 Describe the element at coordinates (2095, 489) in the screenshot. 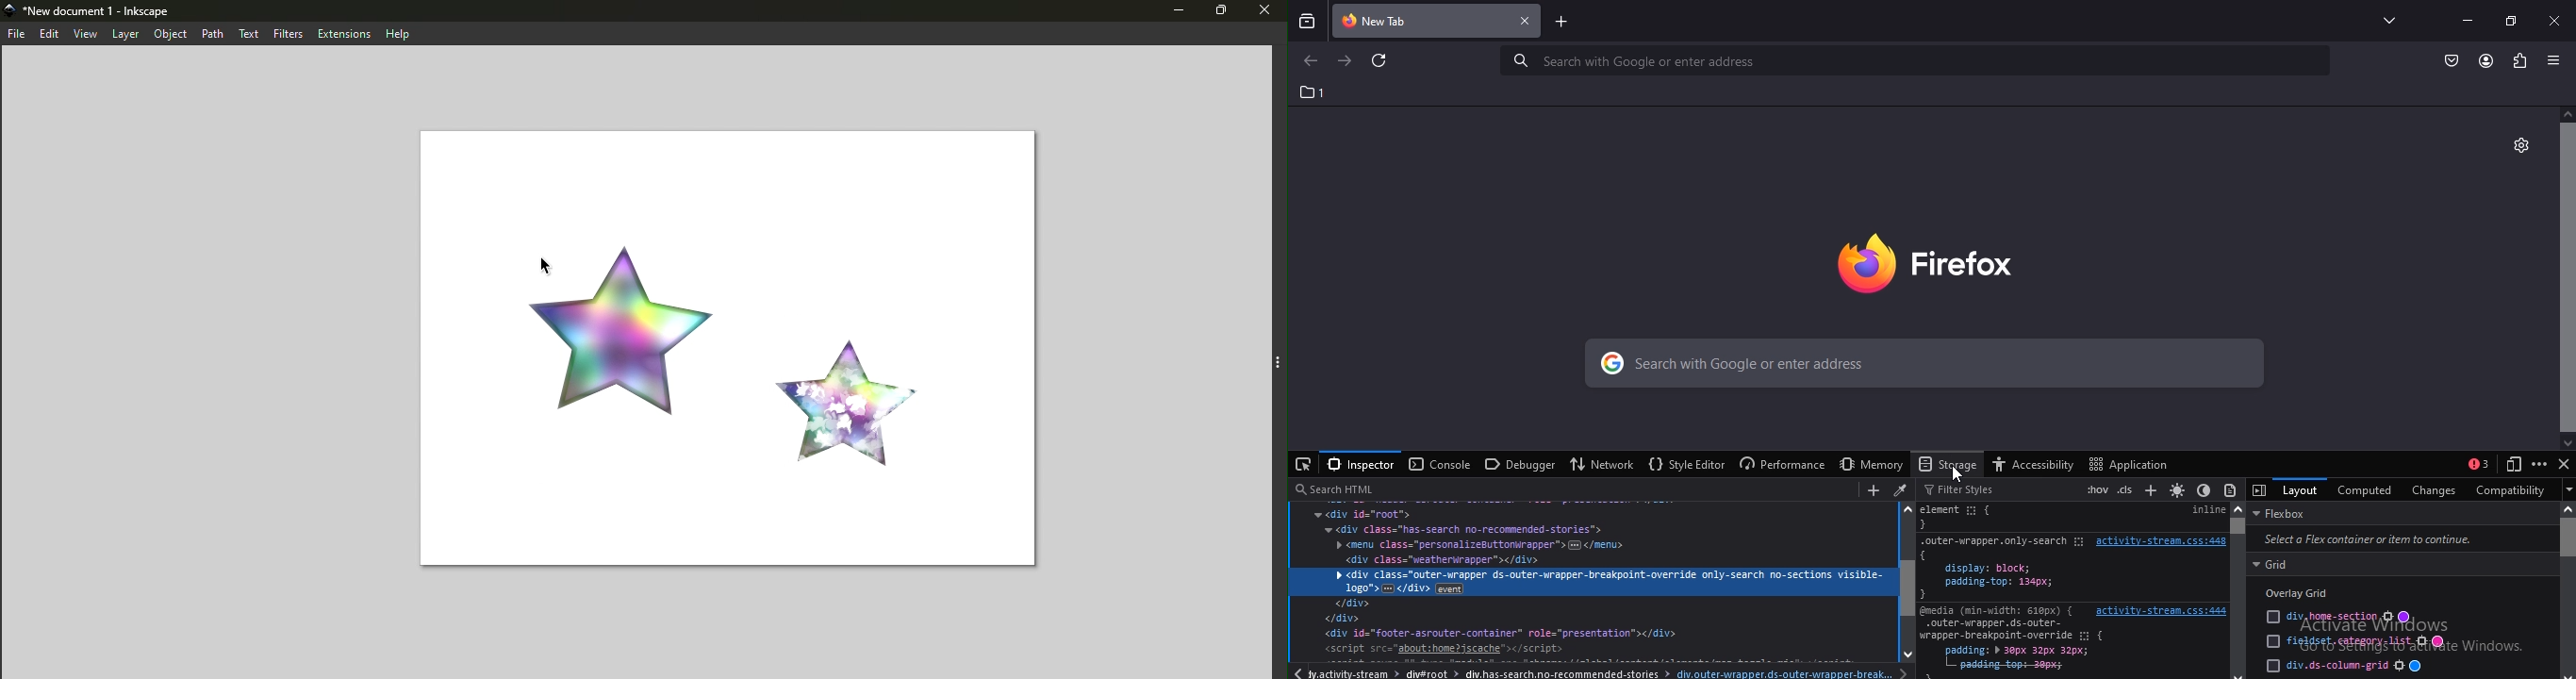

I see `toggle psuedo classes` at that location.